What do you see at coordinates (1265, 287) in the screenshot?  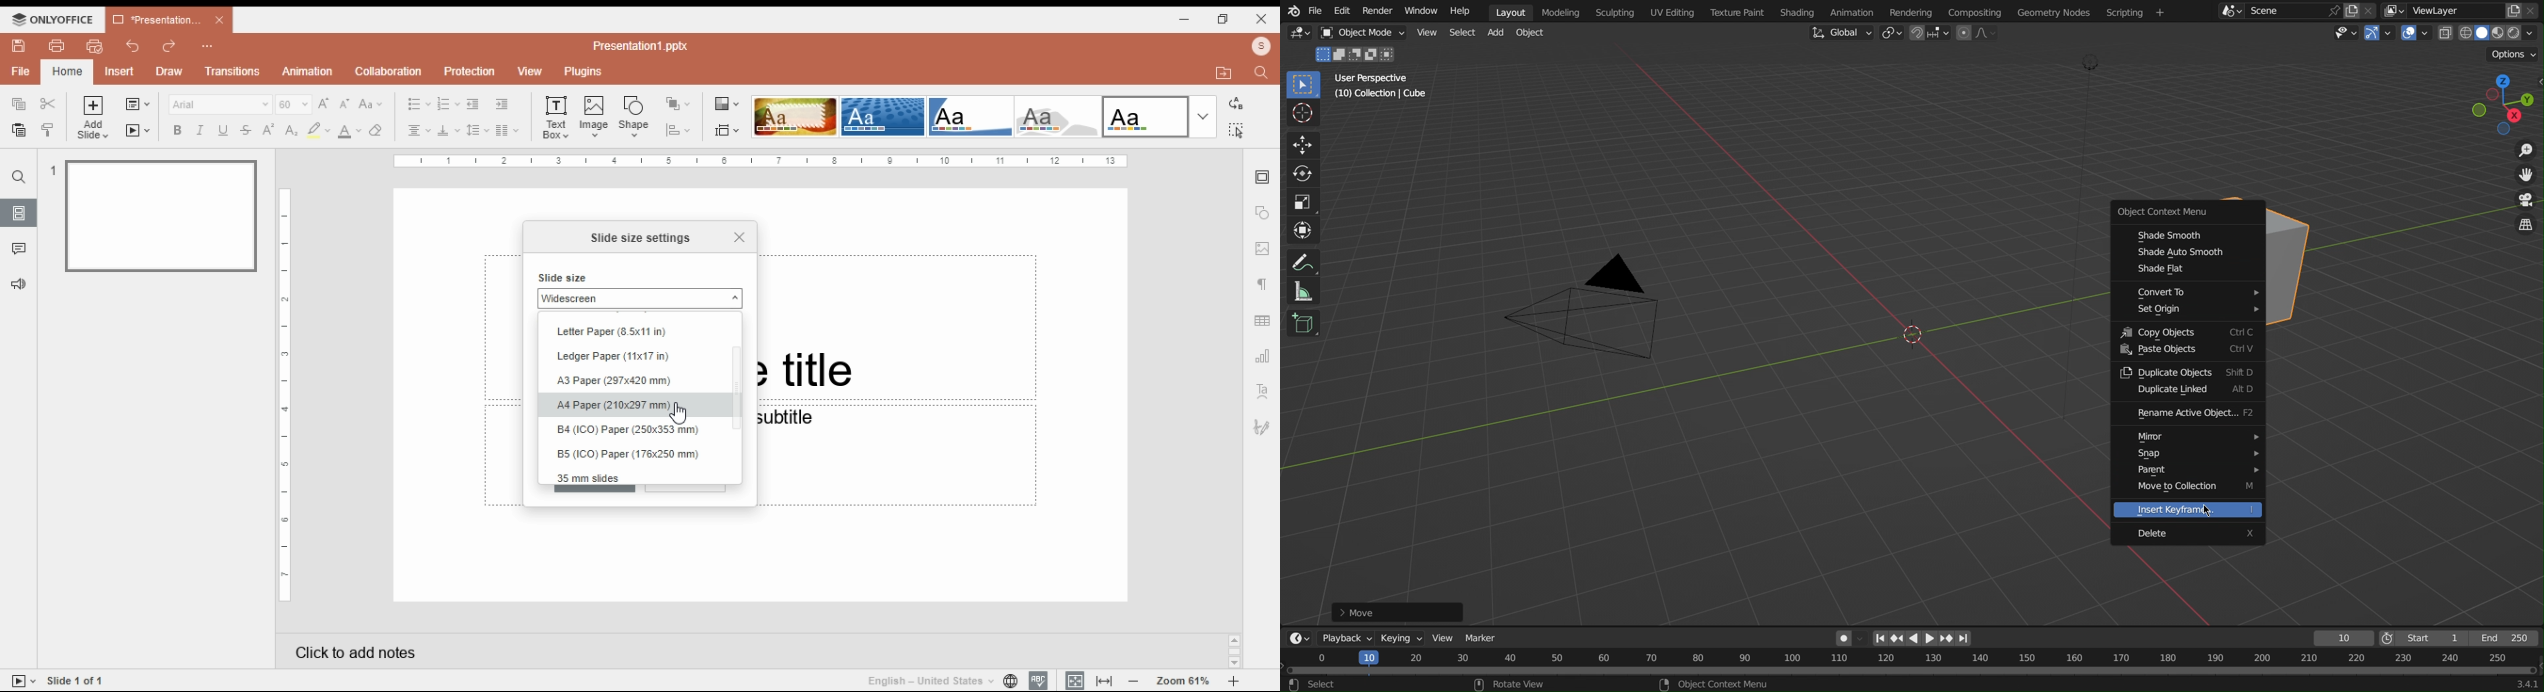 I see `paragraph settings` at bounding box center [1265, 287].